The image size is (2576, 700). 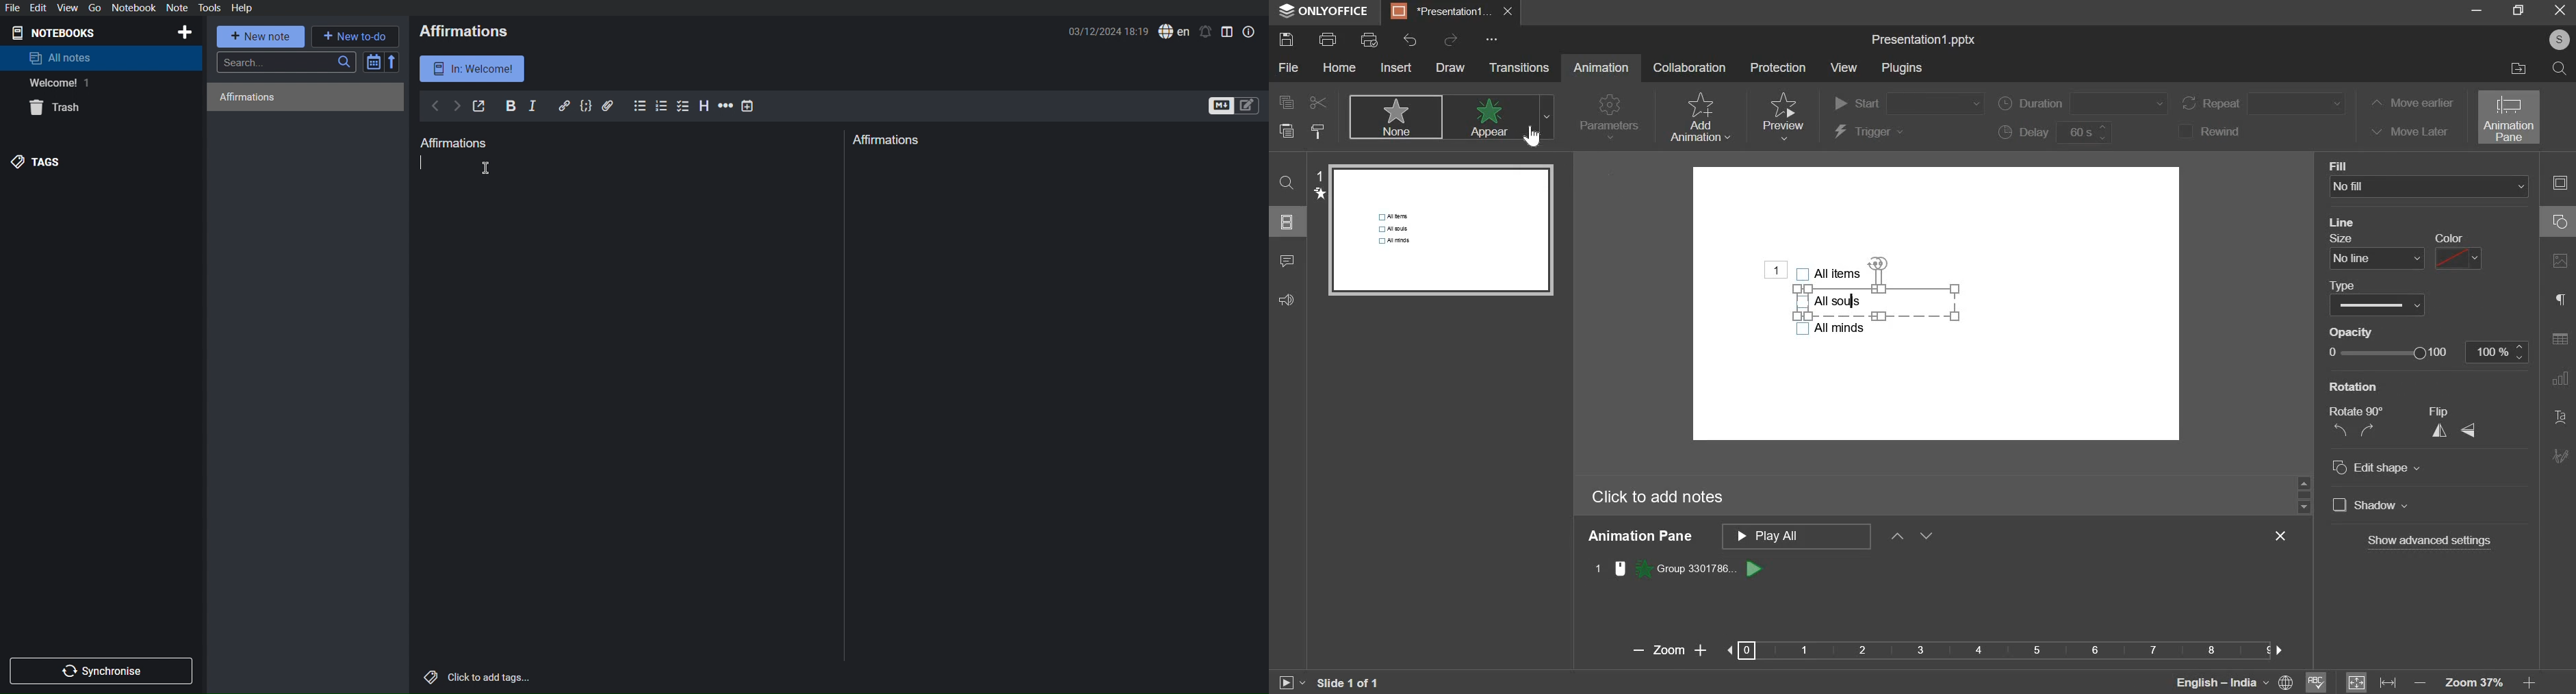 What do you see at coordinates (1368, 40) in the screenshot?
I see `print preview` at bounding box center [1368, 40].